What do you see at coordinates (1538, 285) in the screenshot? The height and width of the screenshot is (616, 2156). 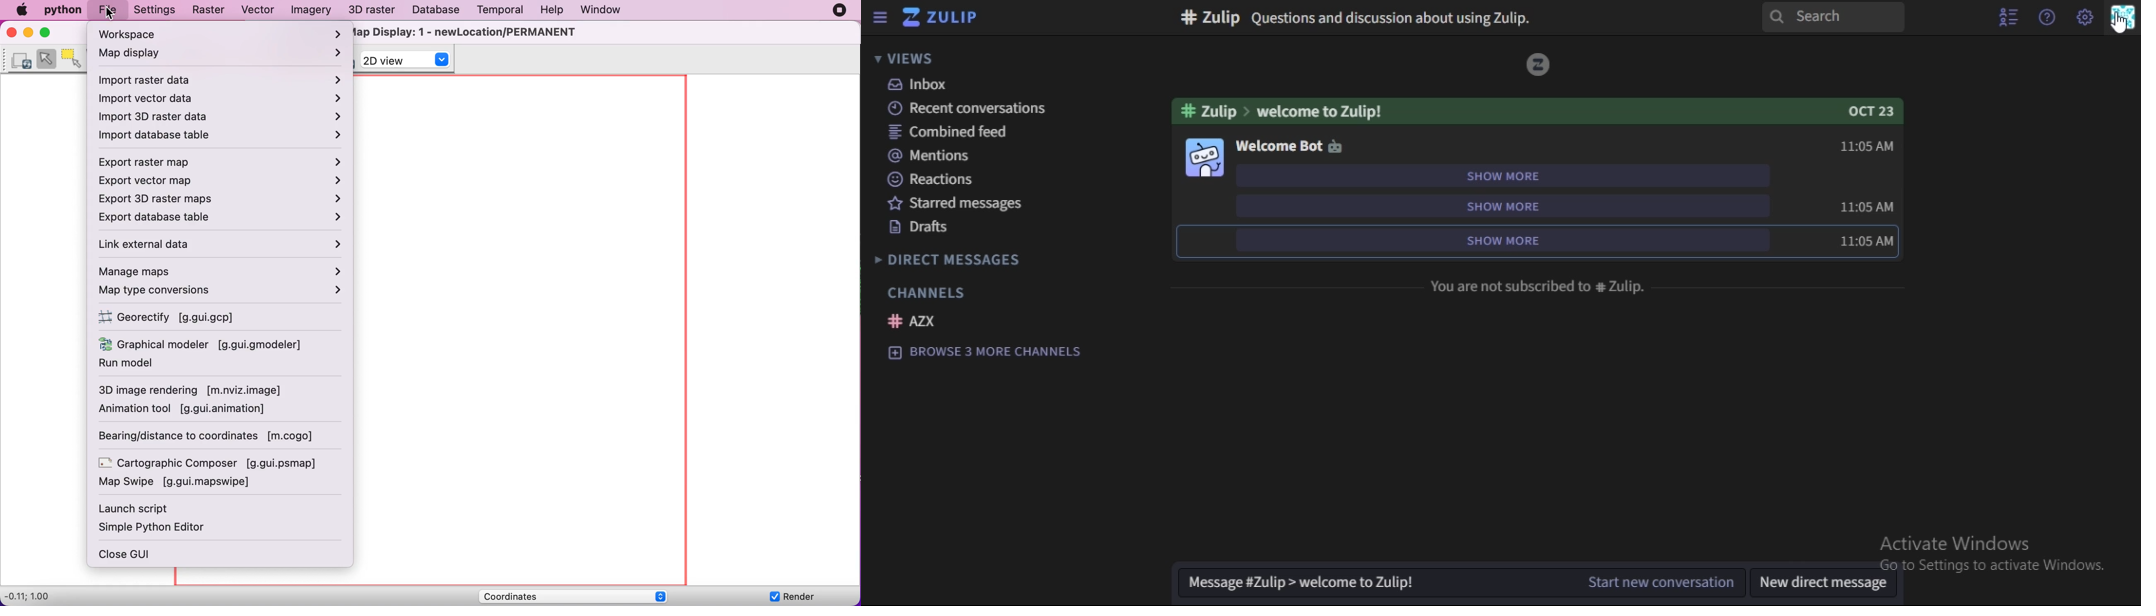 I see `text` at bounding box center [1538, 285].